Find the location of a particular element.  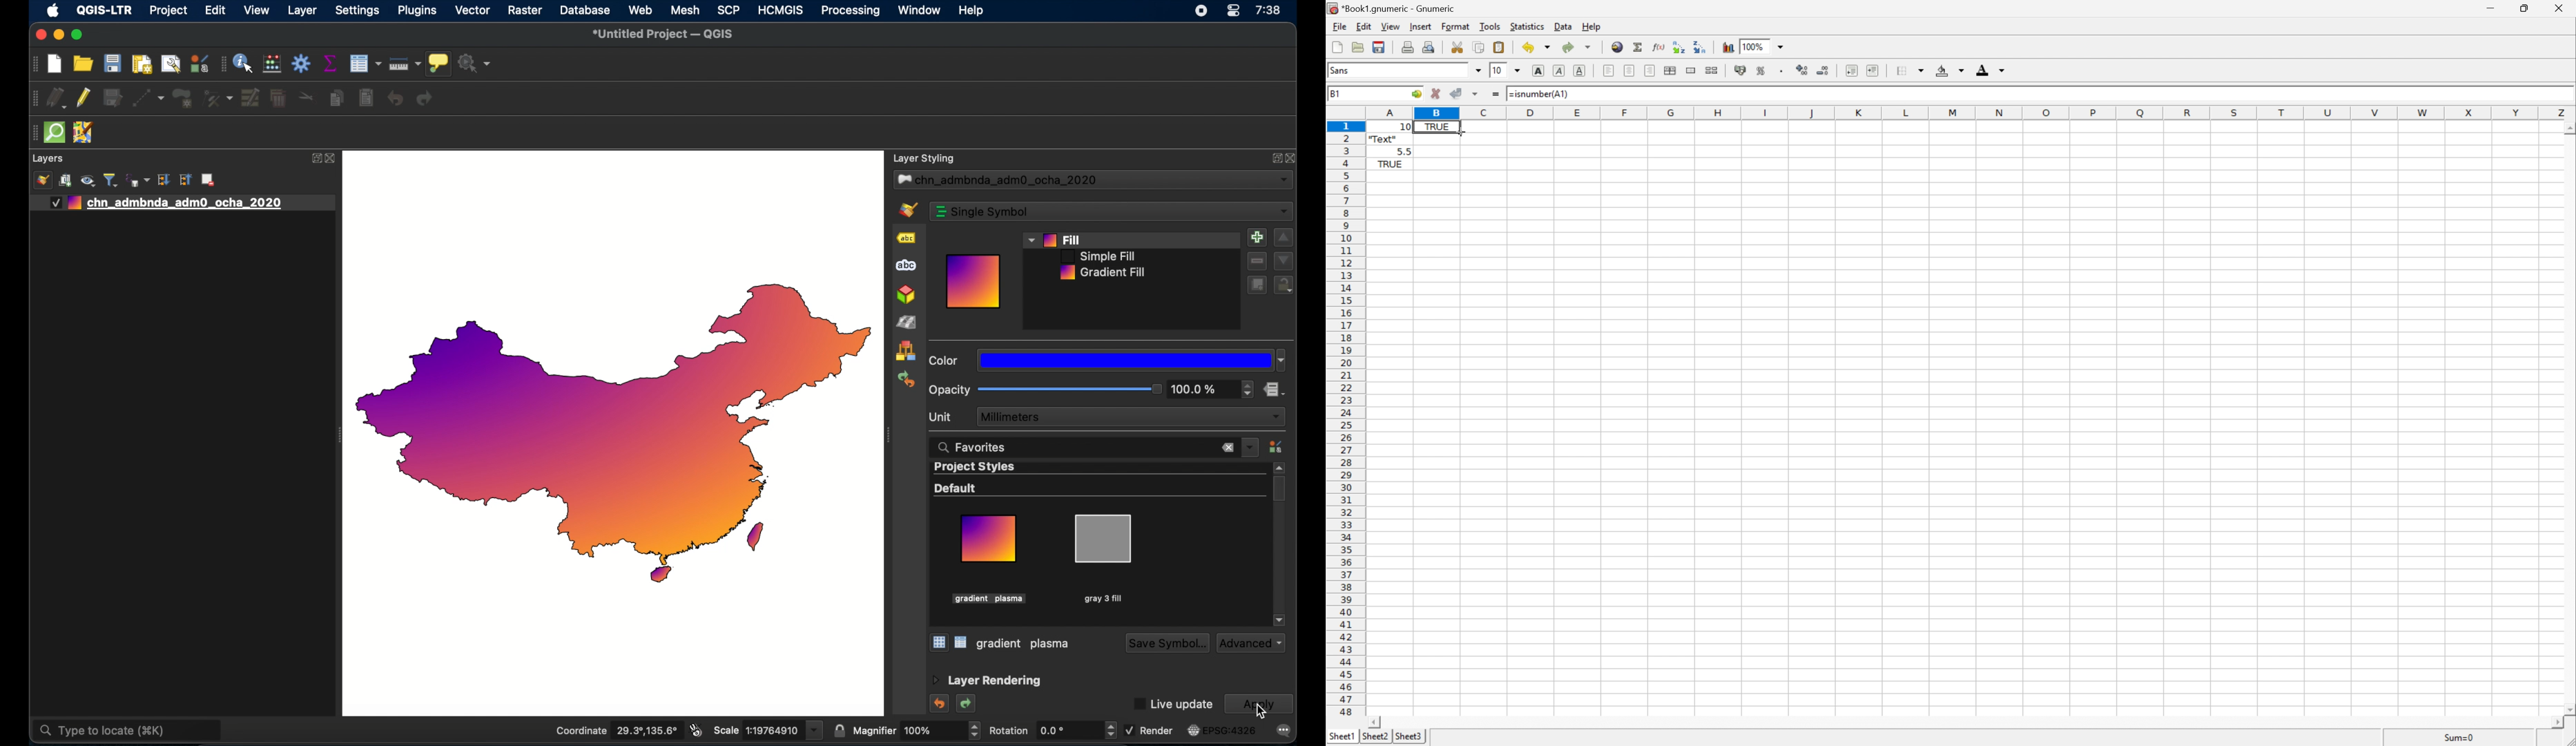

undo is located at coordinates (941, 704).